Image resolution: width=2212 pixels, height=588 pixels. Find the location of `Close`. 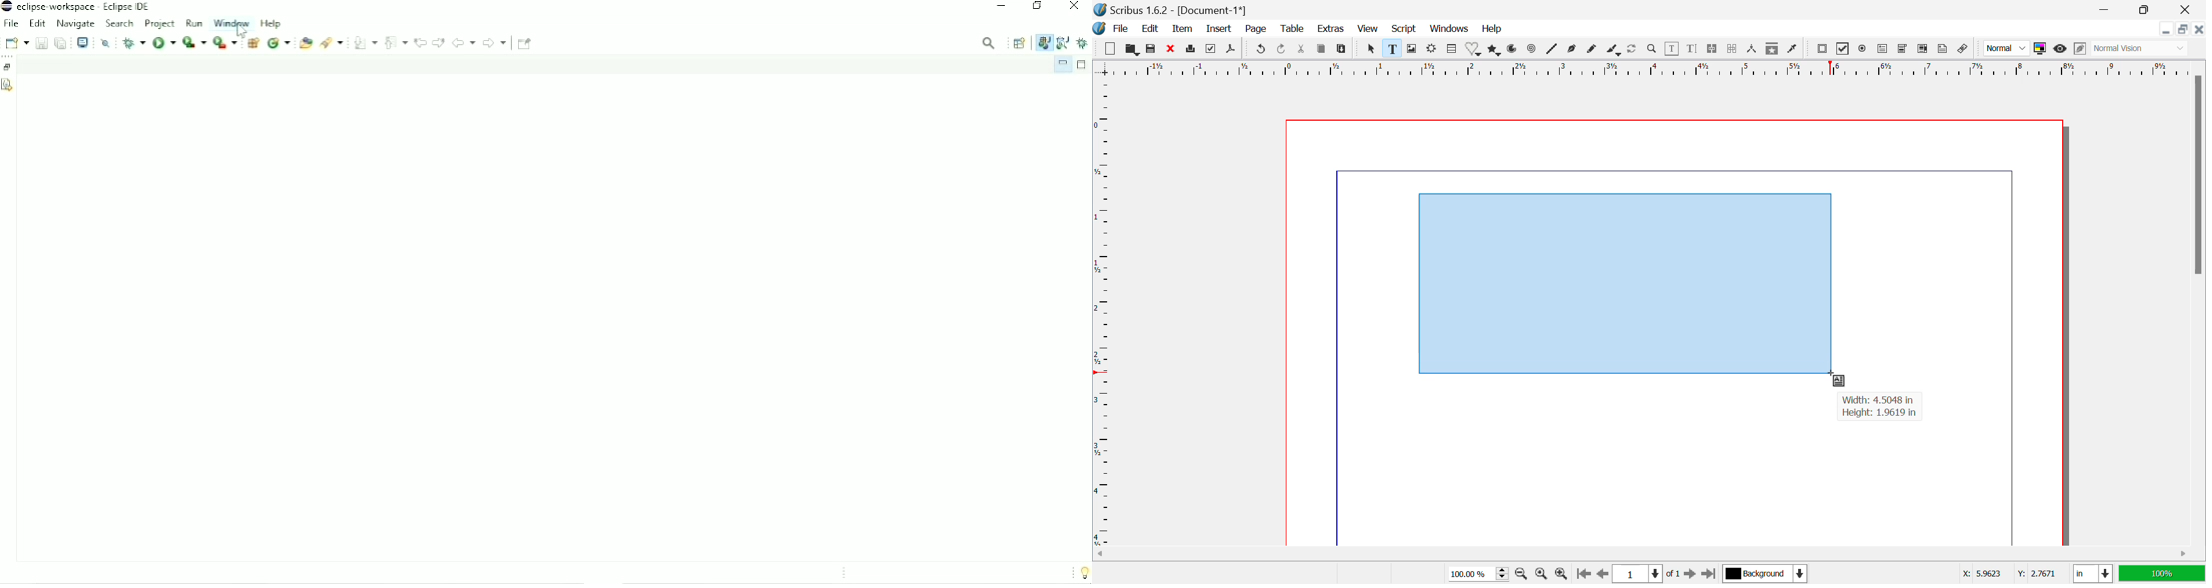

Close is located at coordinates (2200, 30).